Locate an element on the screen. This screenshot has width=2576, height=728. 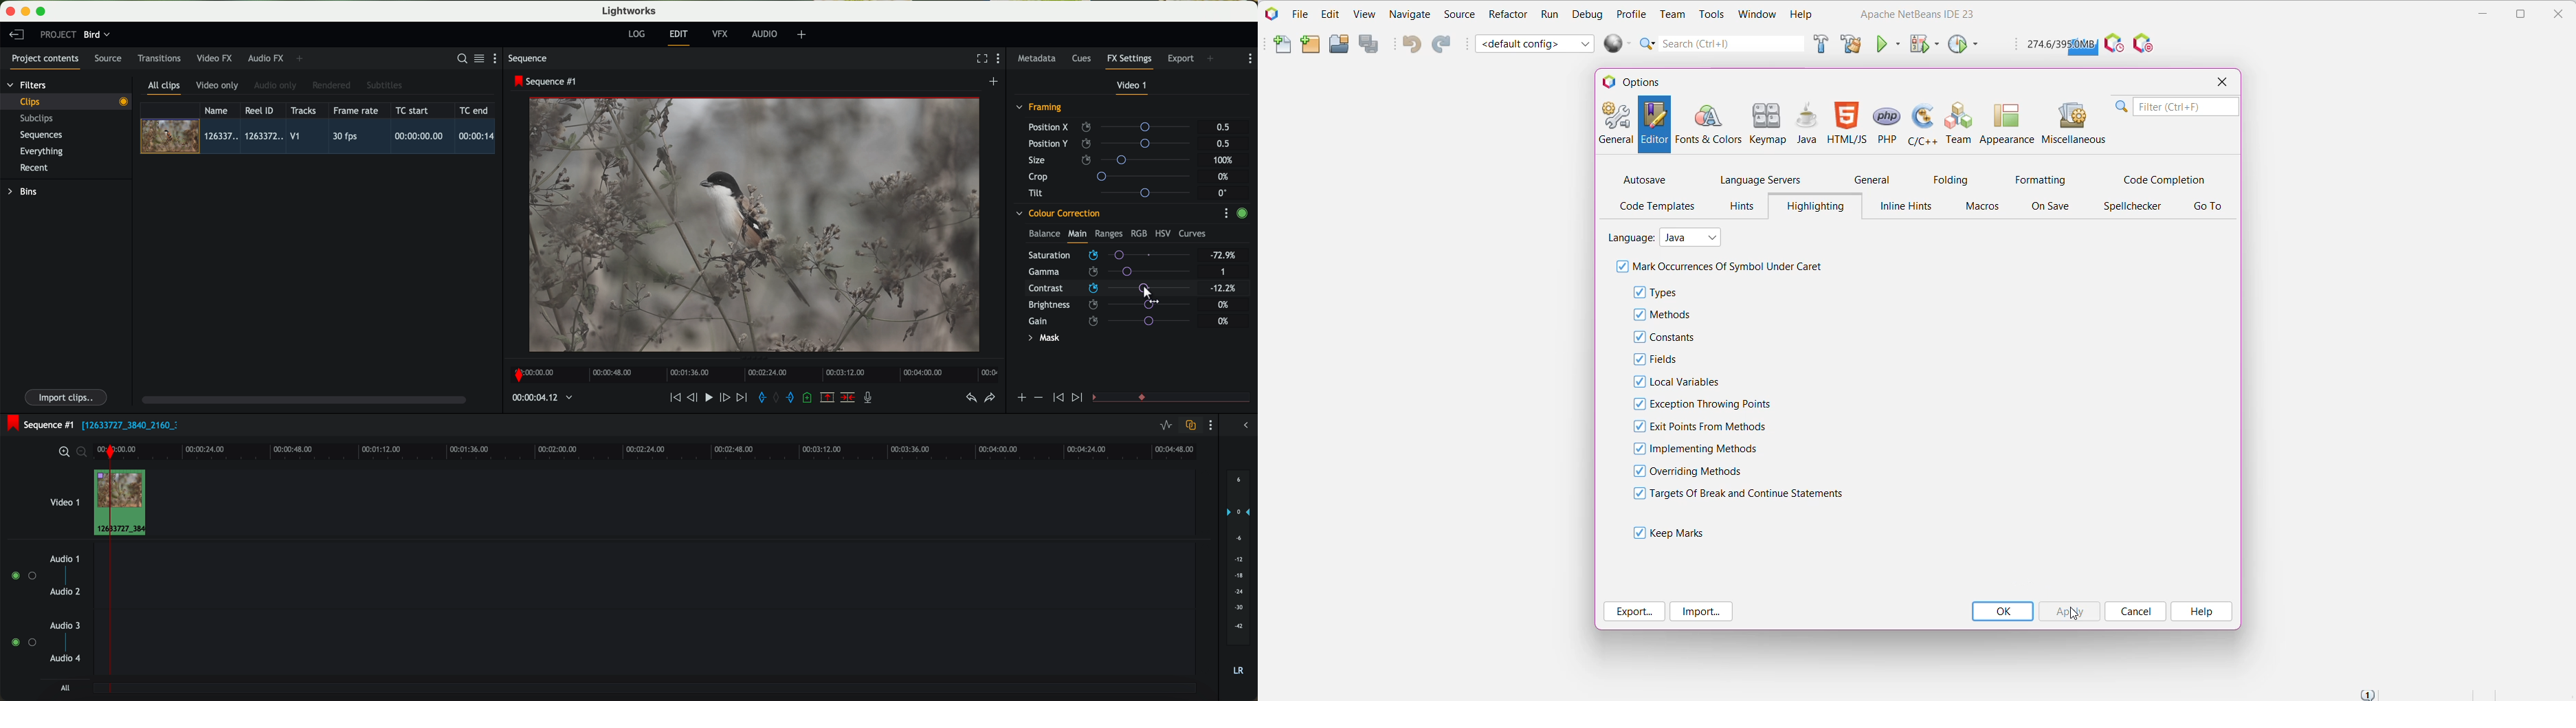
checkbox is located at coordinates (1636, 493).